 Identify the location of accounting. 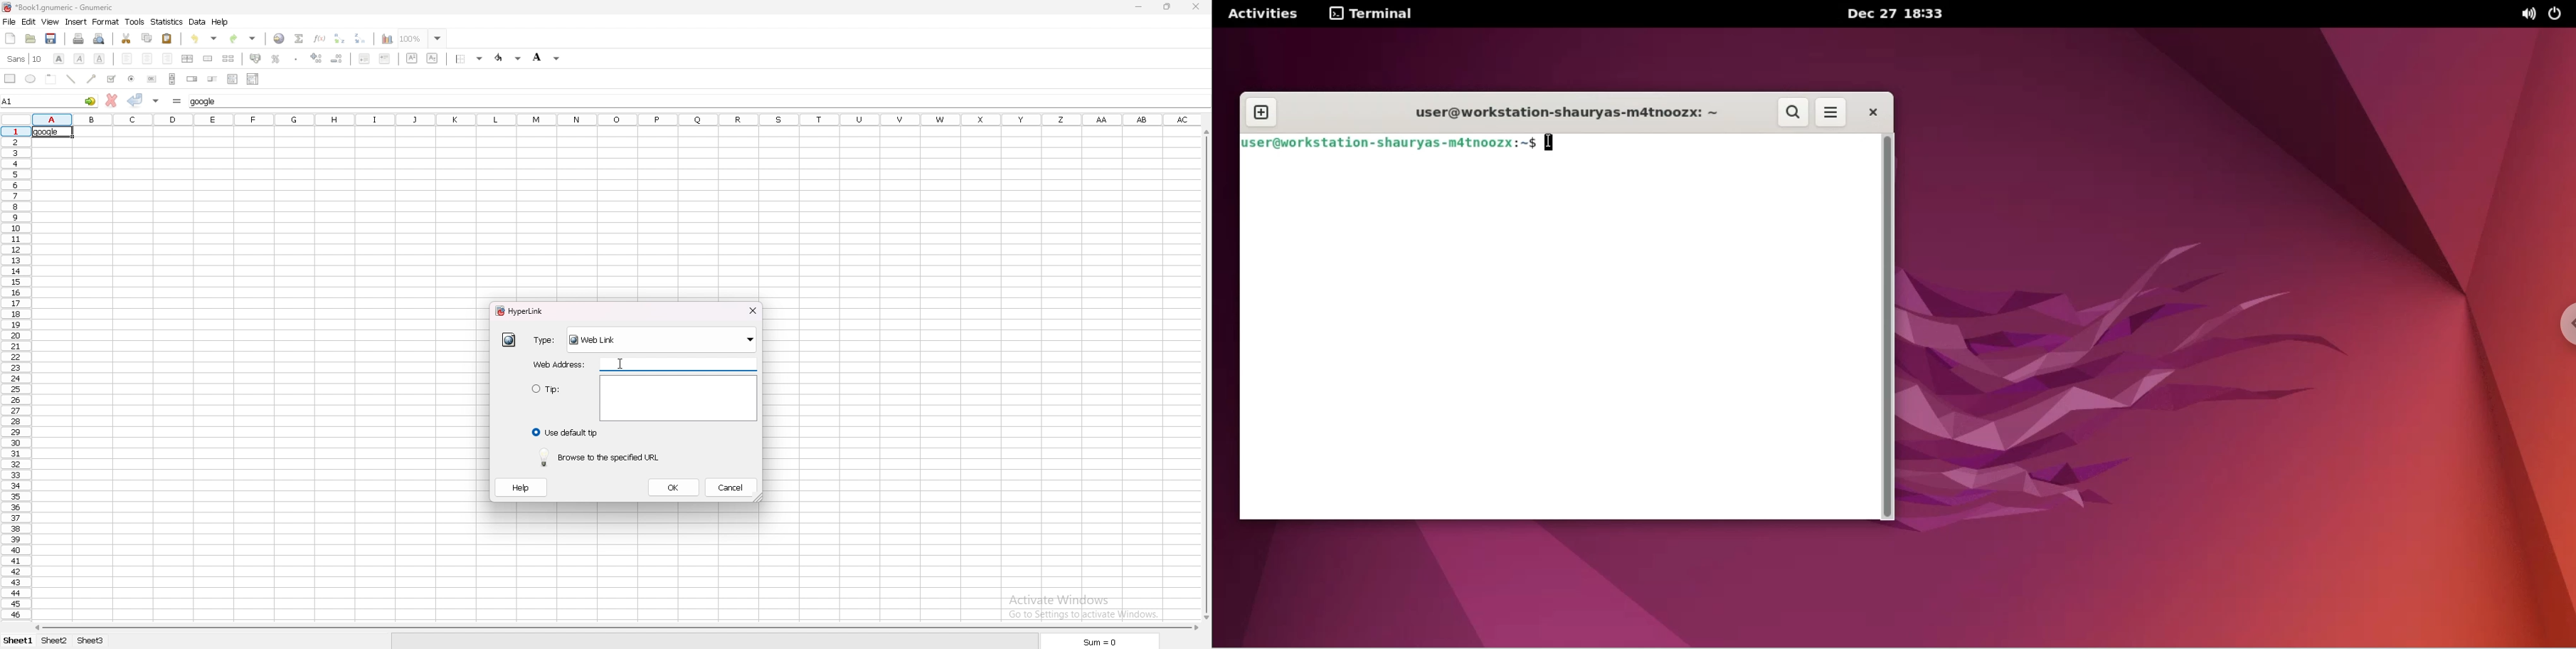
(256, 57).